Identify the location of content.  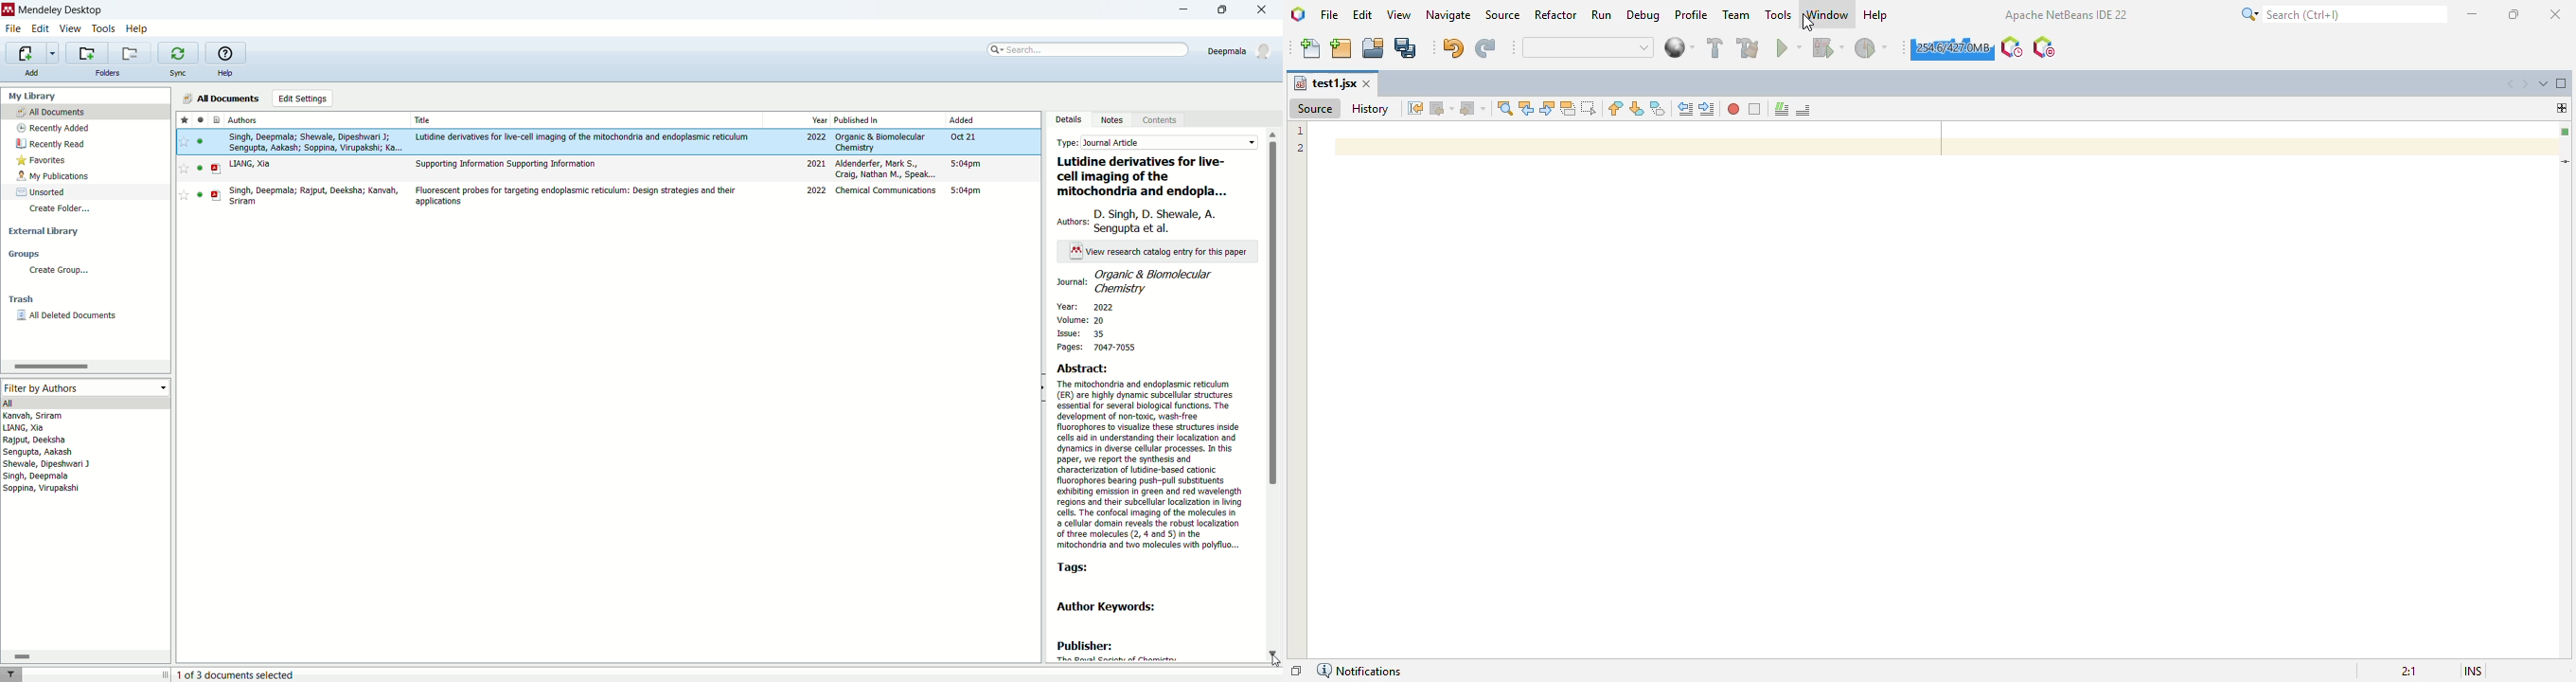
(1157, 121).